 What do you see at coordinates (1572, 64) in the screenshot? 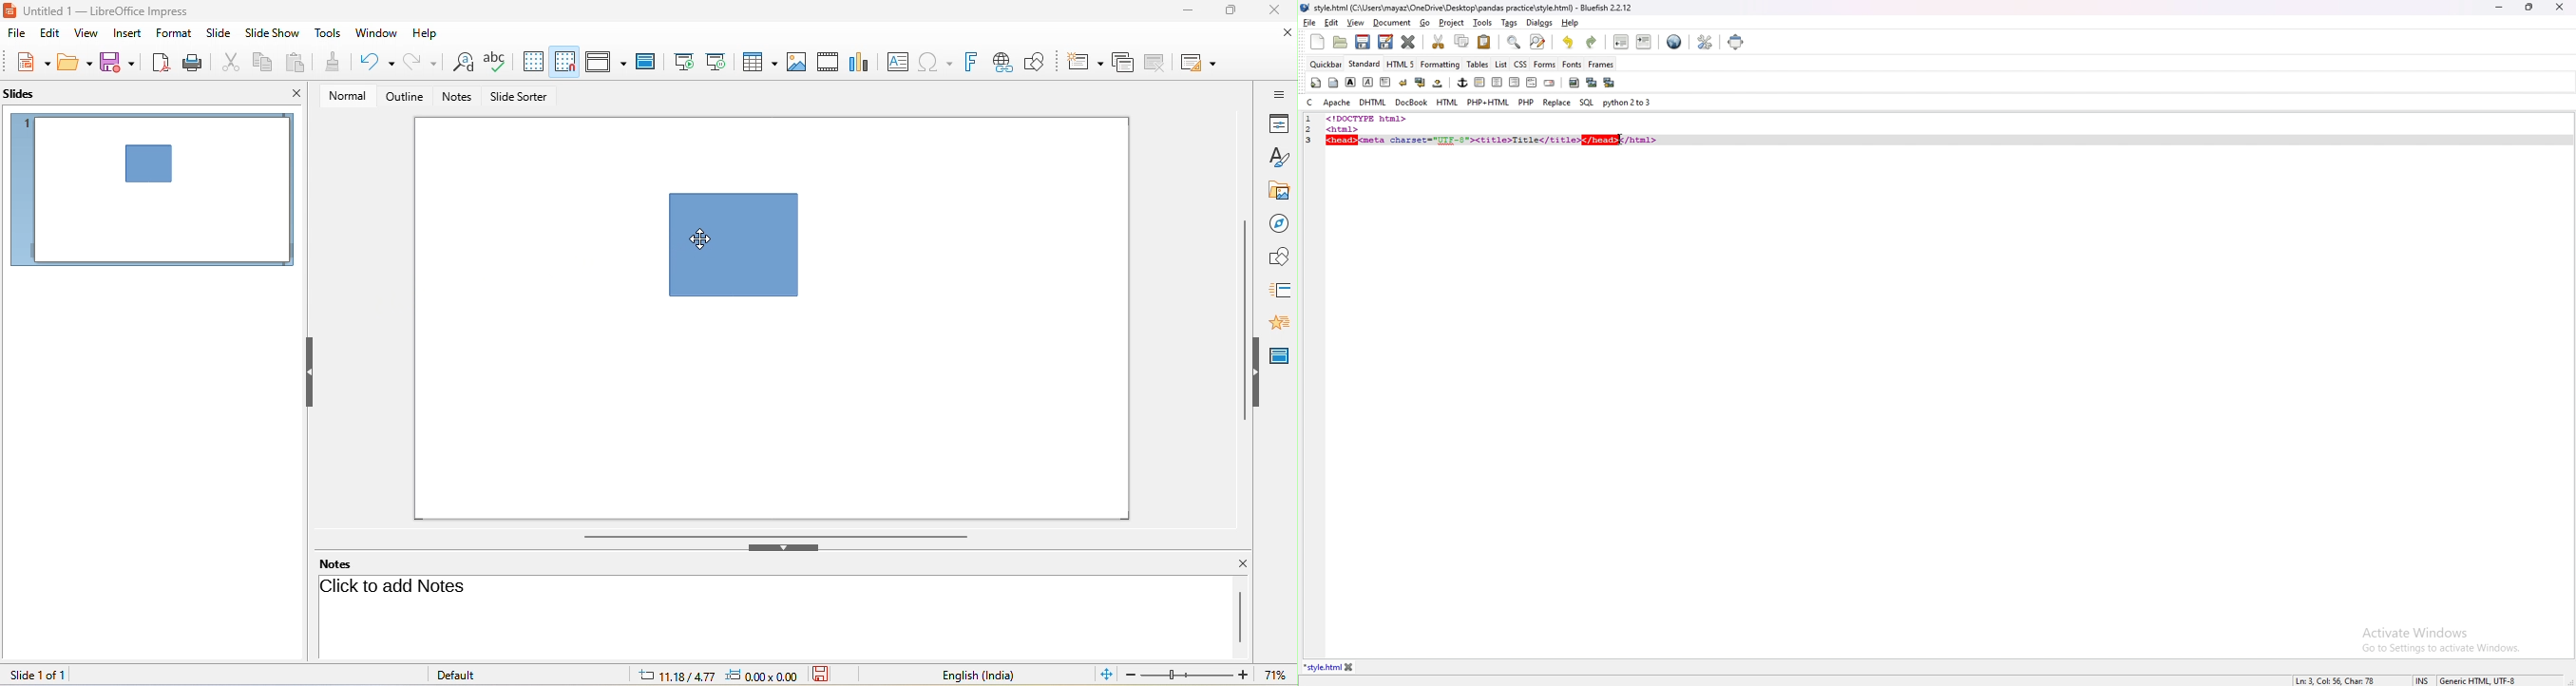
I see `fonts` at bounding box center [1572, 64].